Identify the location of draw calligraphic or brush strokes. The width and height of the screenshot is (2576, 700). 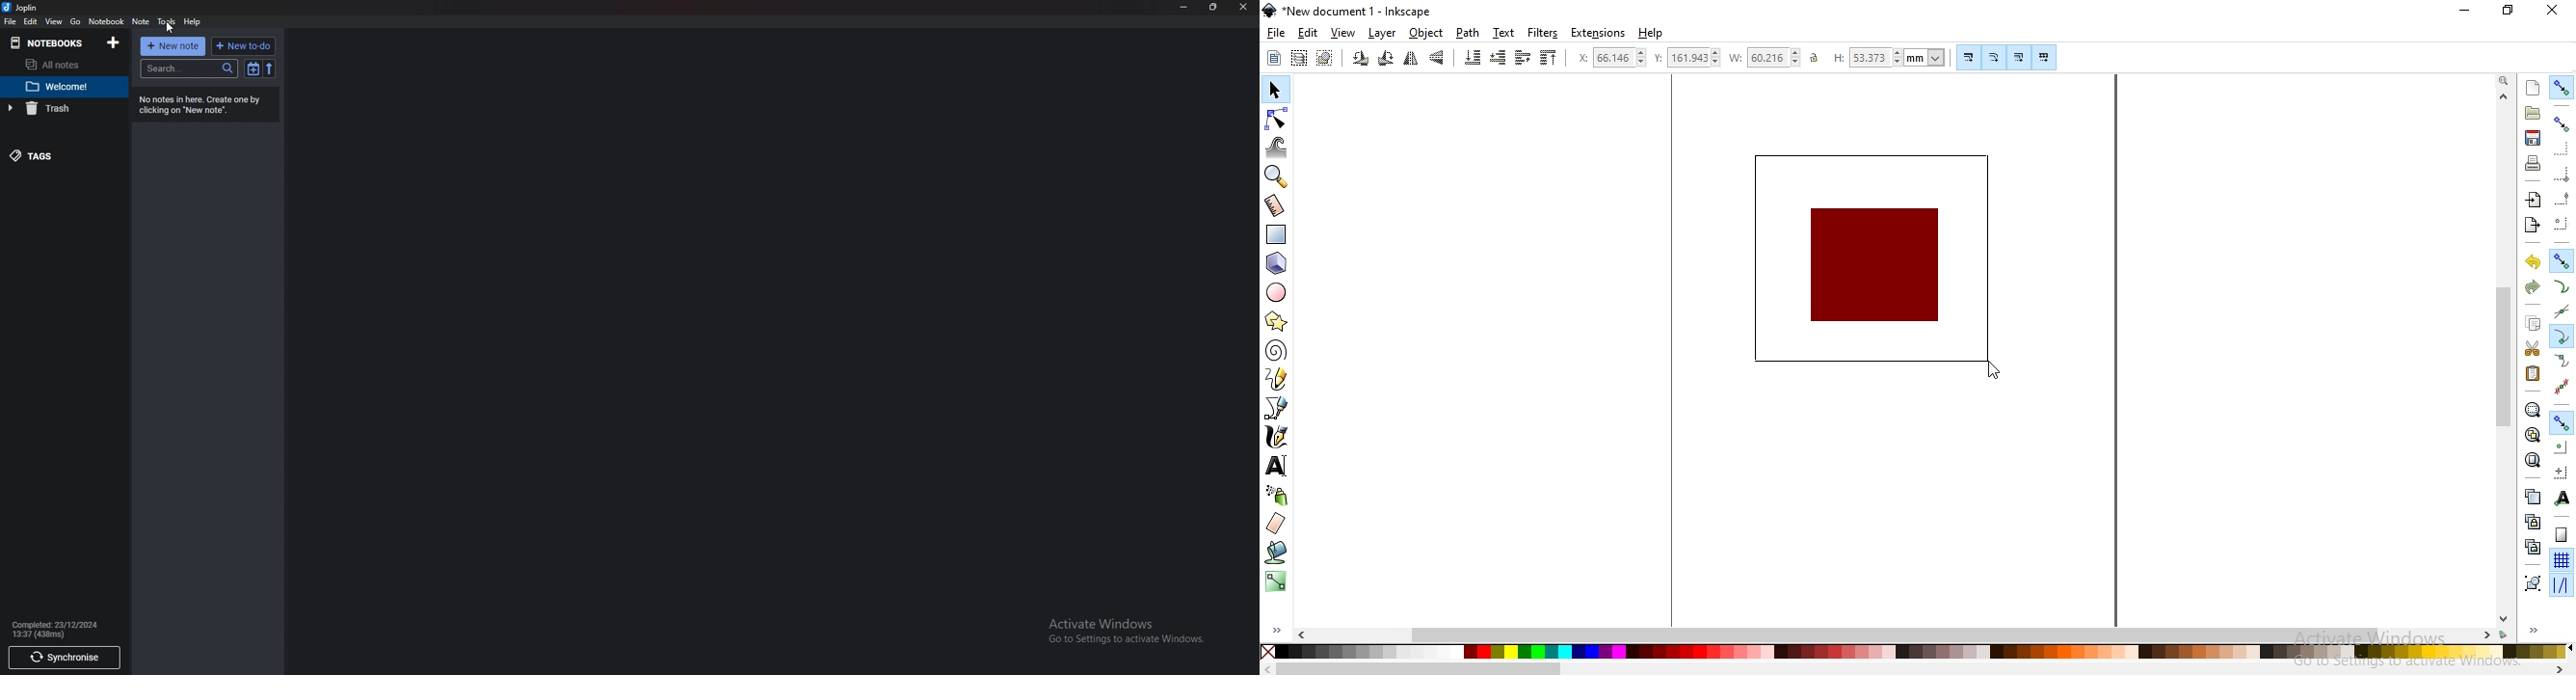
(1275, 437).